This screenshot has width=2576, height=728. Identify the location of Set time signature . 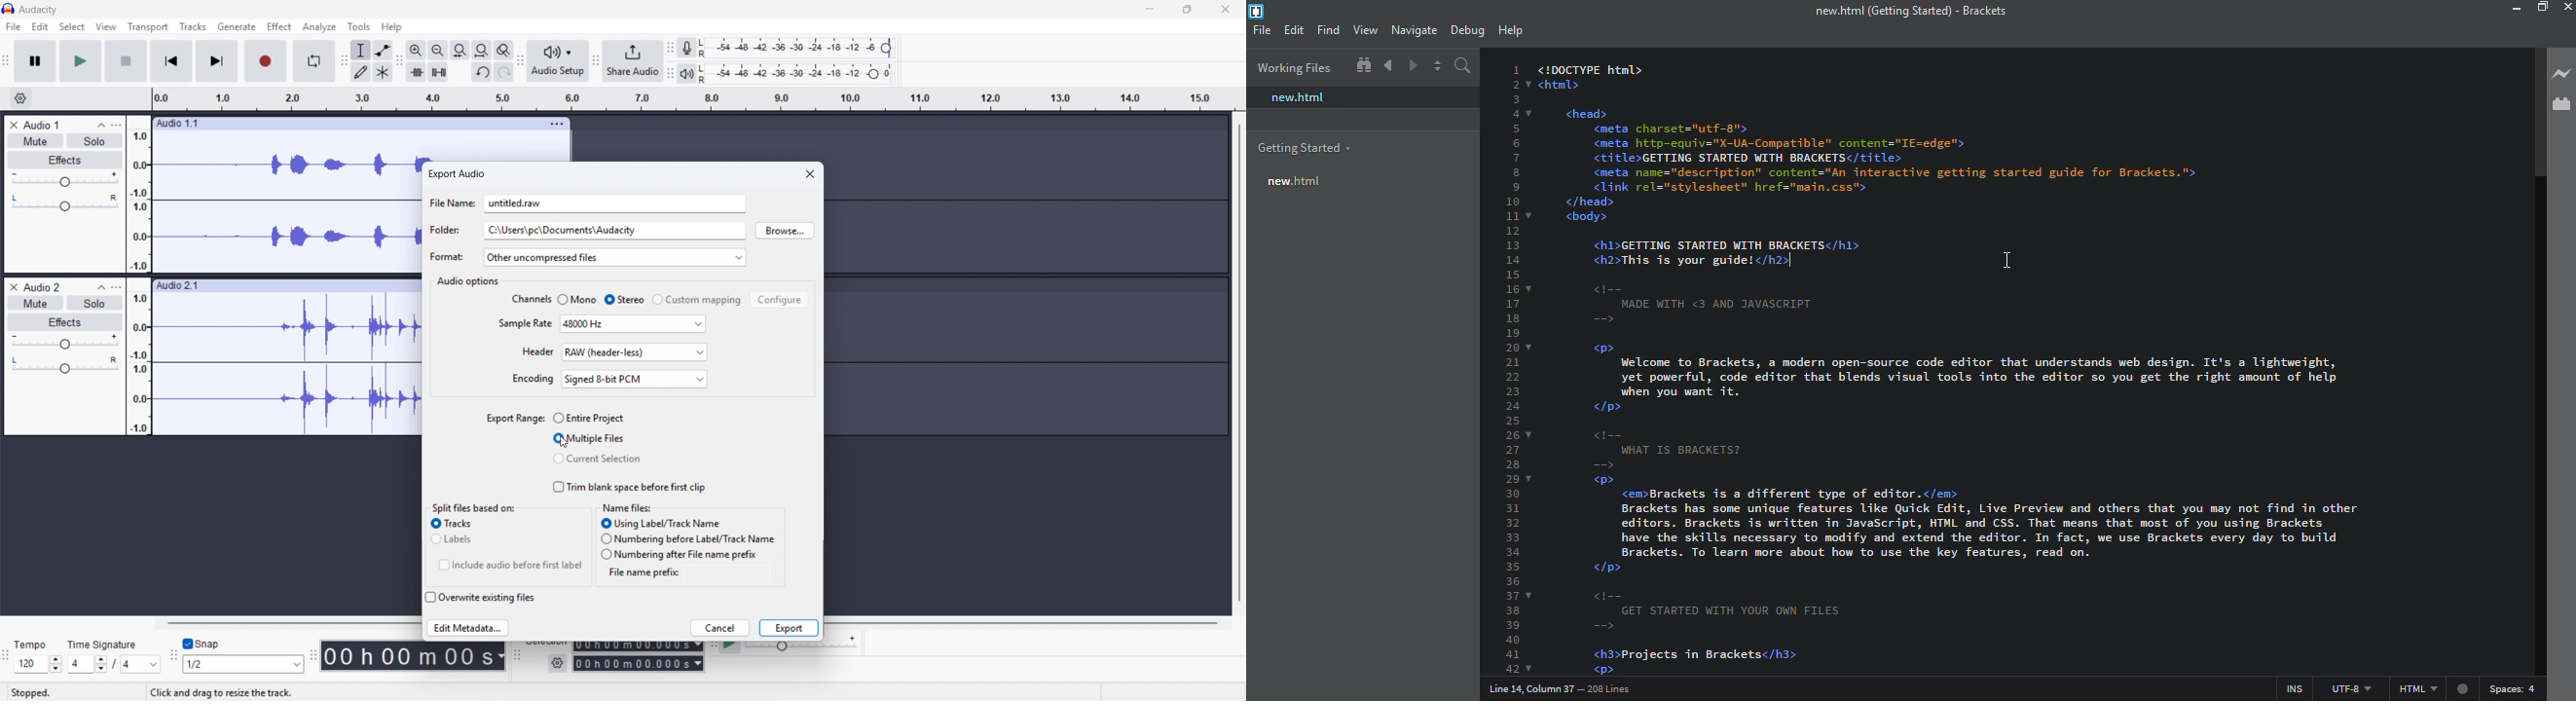
(115, 665).